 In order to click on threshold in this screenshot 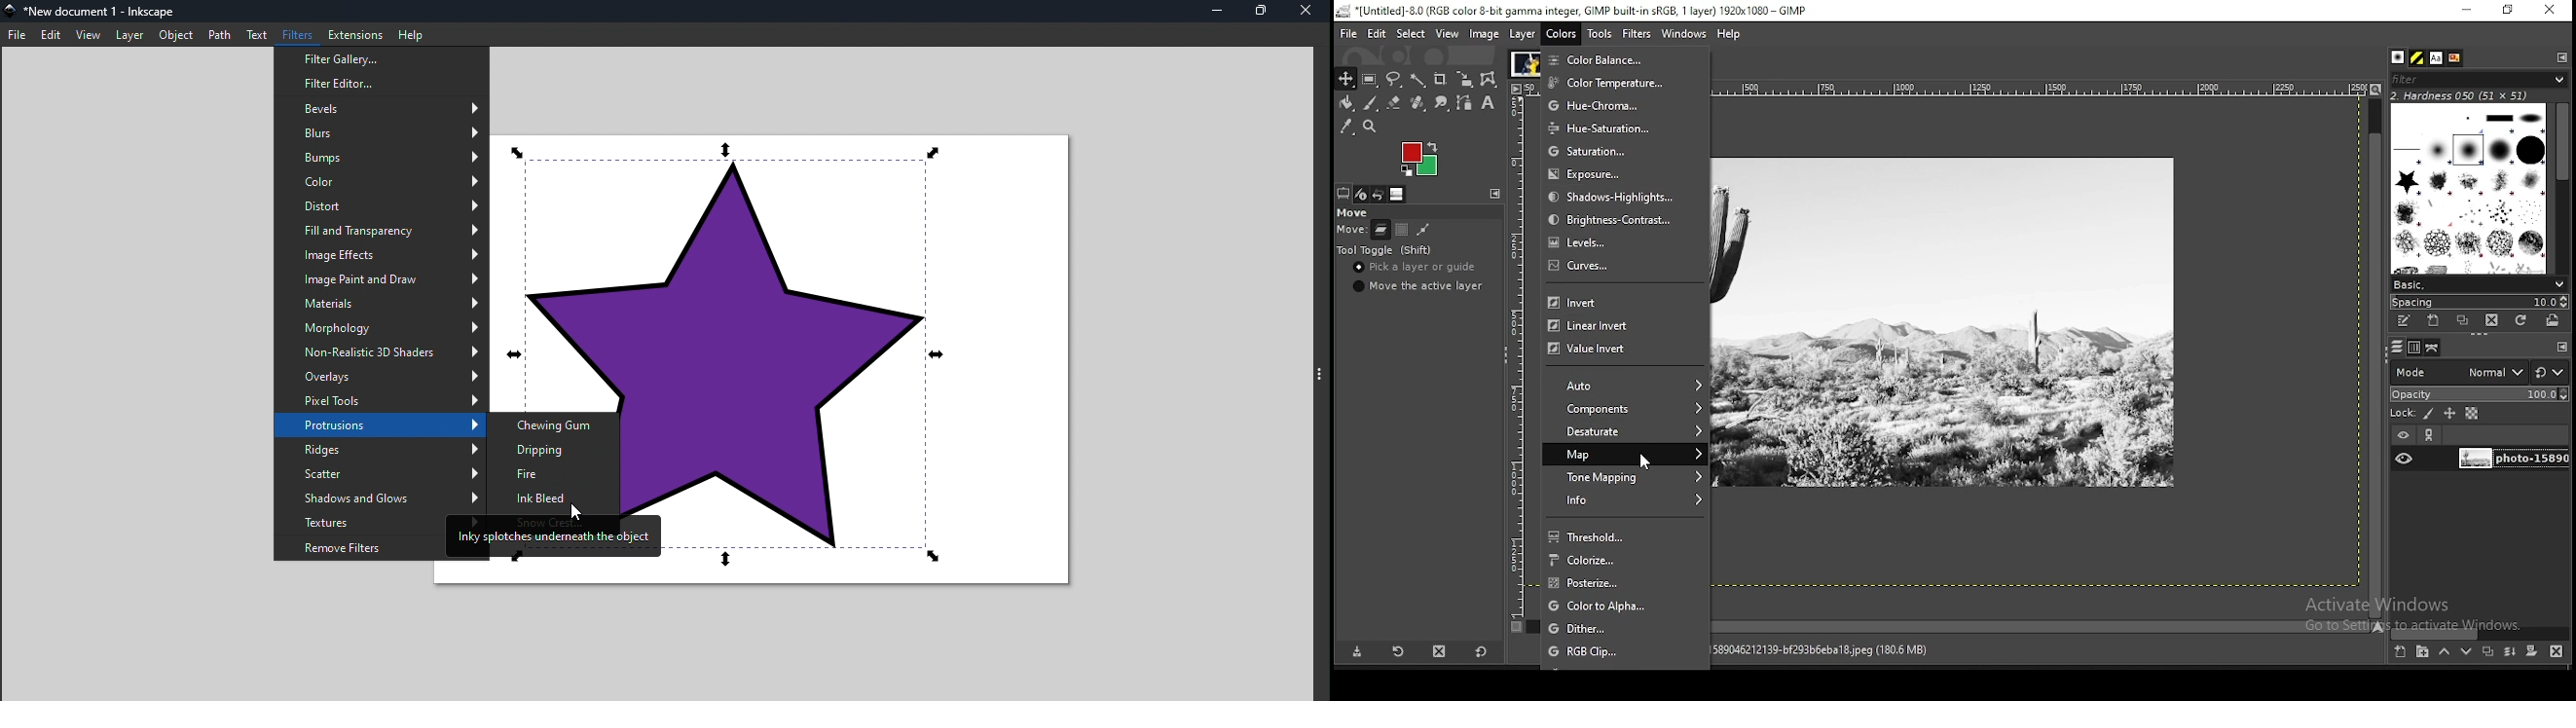, I will do `click(1627, 535)`.